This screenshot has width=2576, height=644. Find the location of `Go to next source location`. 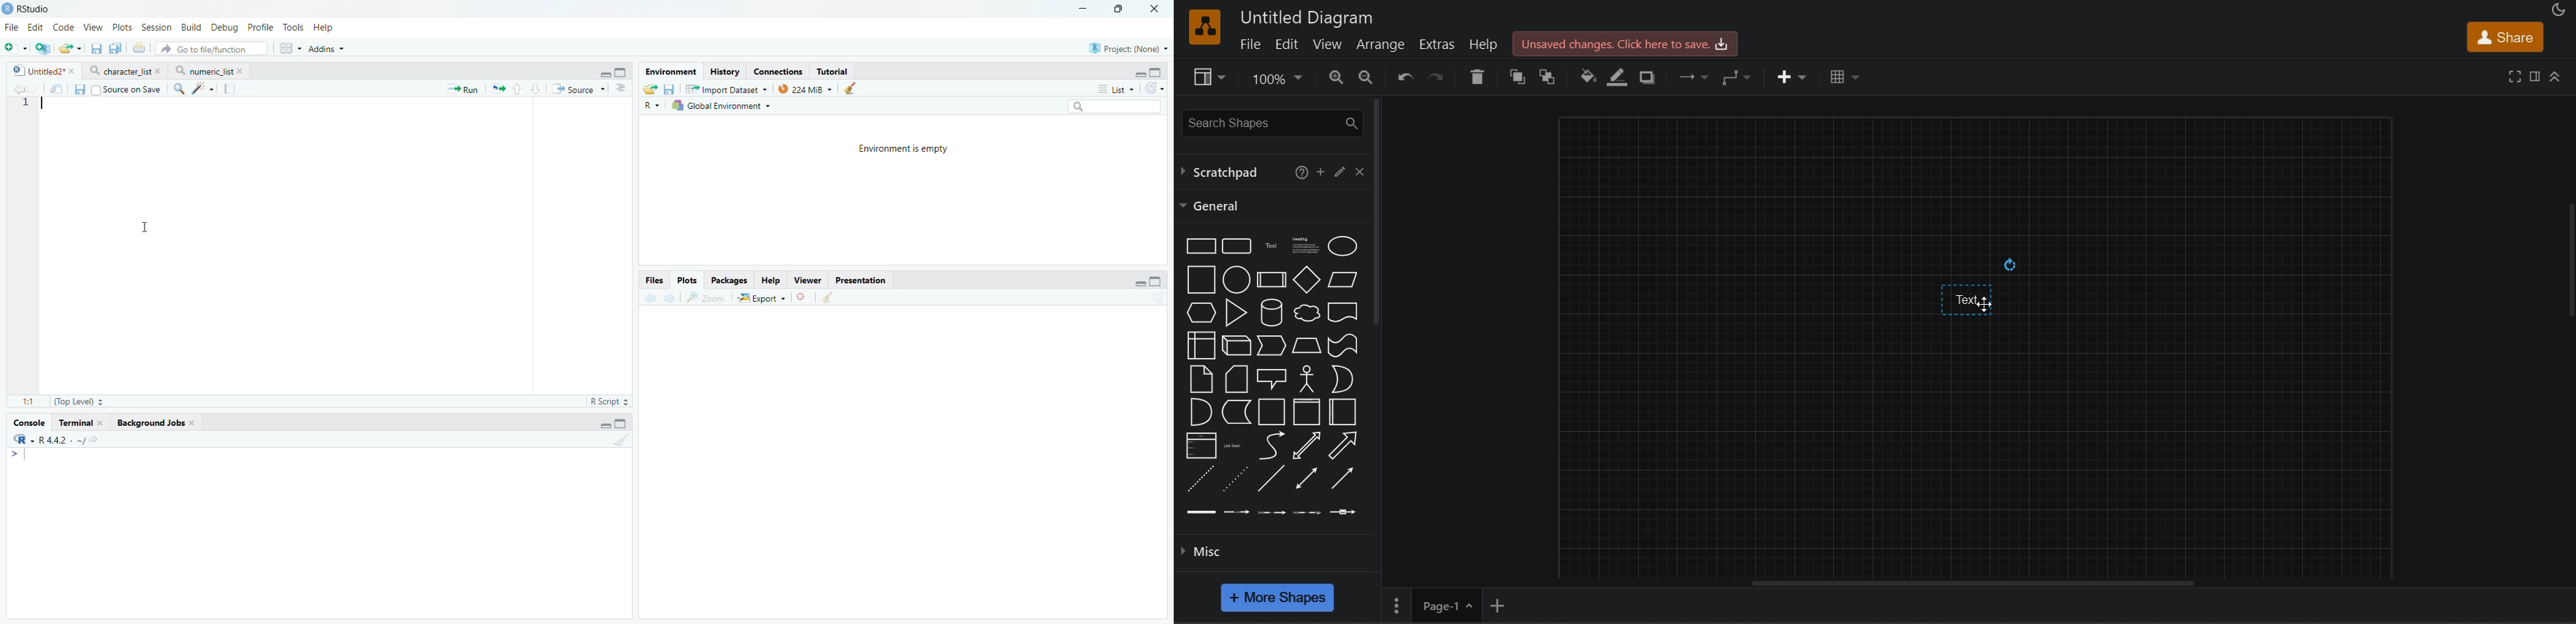

Go to next source location is located at coordinates (35, 88).